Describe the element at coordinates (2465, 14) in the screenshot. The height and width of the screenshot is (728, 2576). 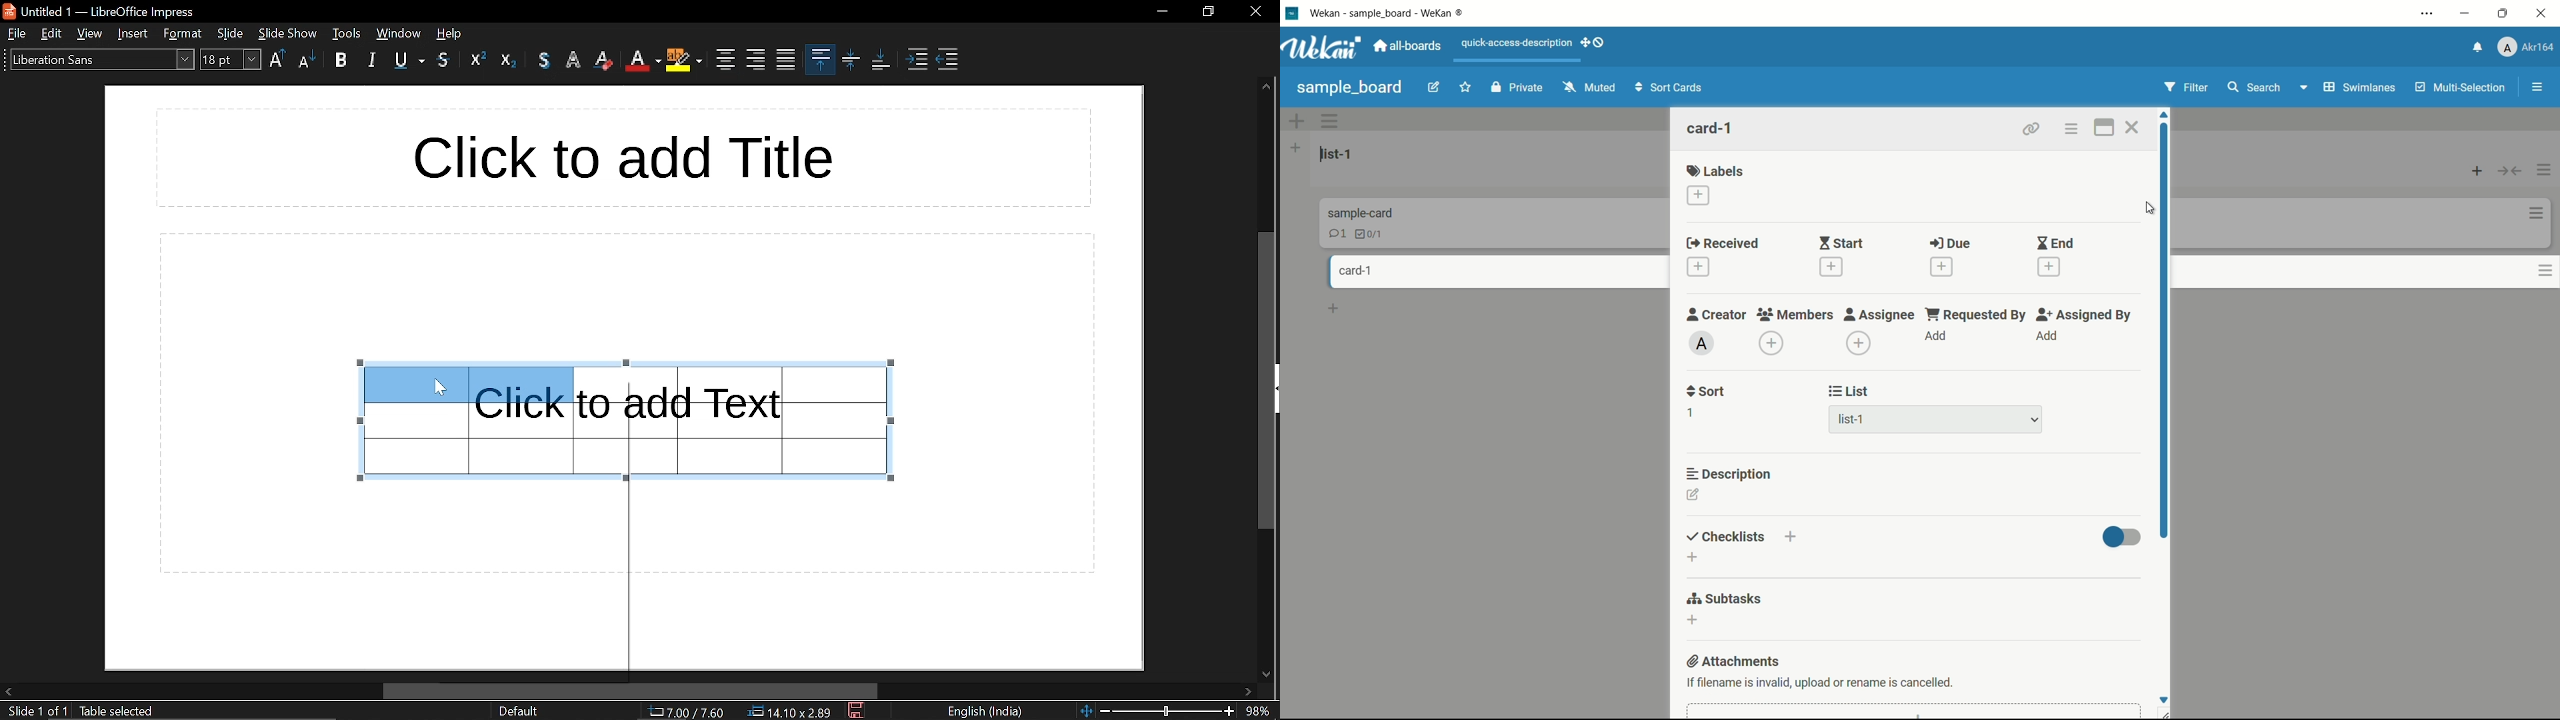
I see `minimize` at that location.